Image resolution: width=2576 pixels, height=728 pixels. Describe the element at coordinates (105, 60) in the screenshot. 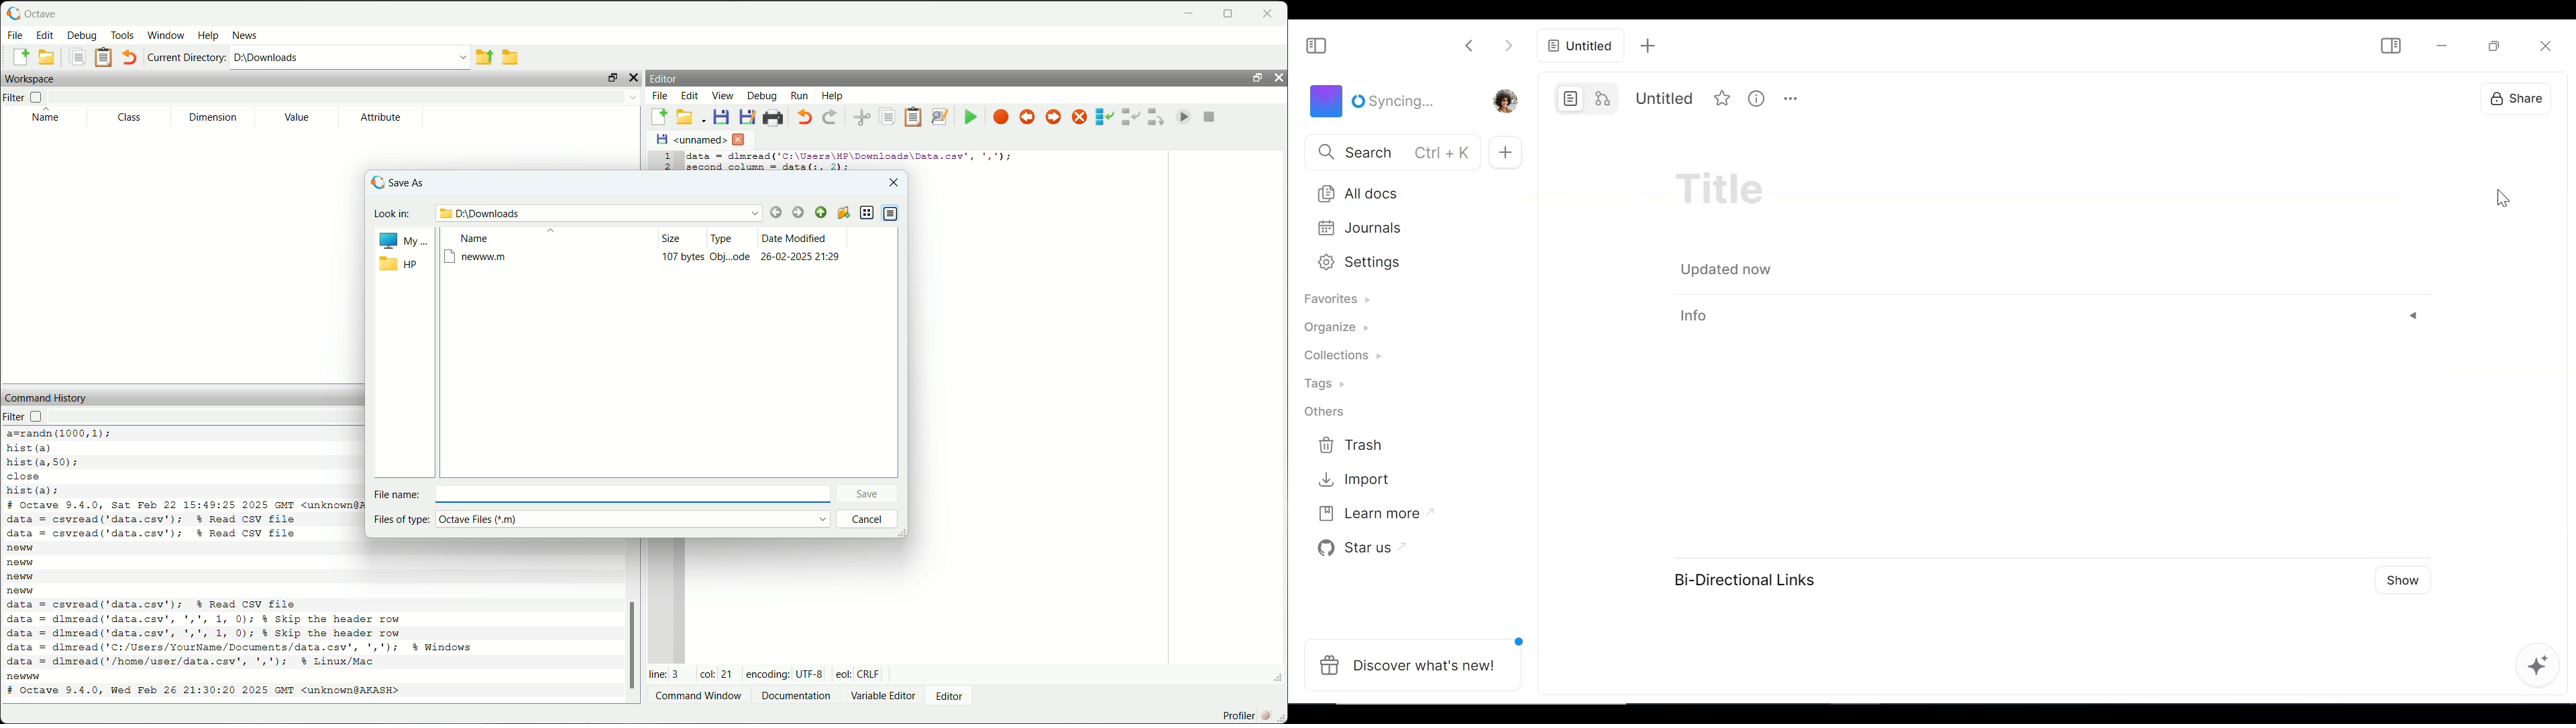

I see `paste` at that location.